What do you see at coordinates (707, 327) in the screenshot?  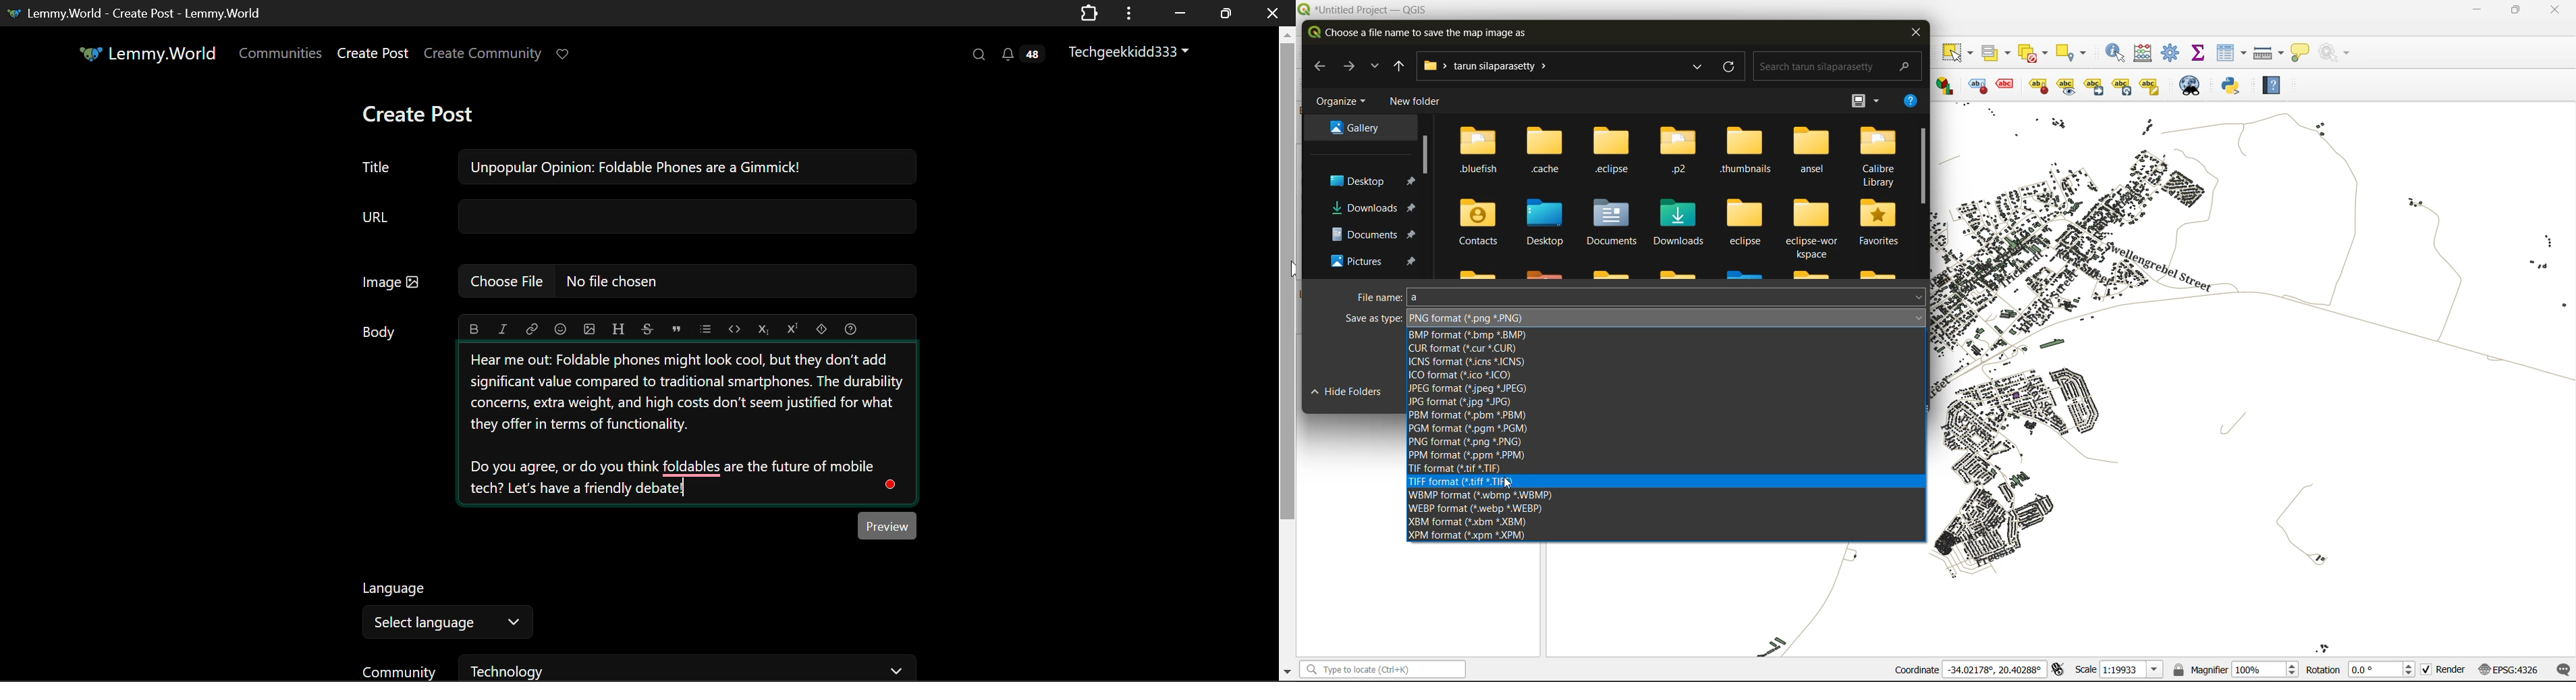 I see `list` at bounding box center [707, 327].